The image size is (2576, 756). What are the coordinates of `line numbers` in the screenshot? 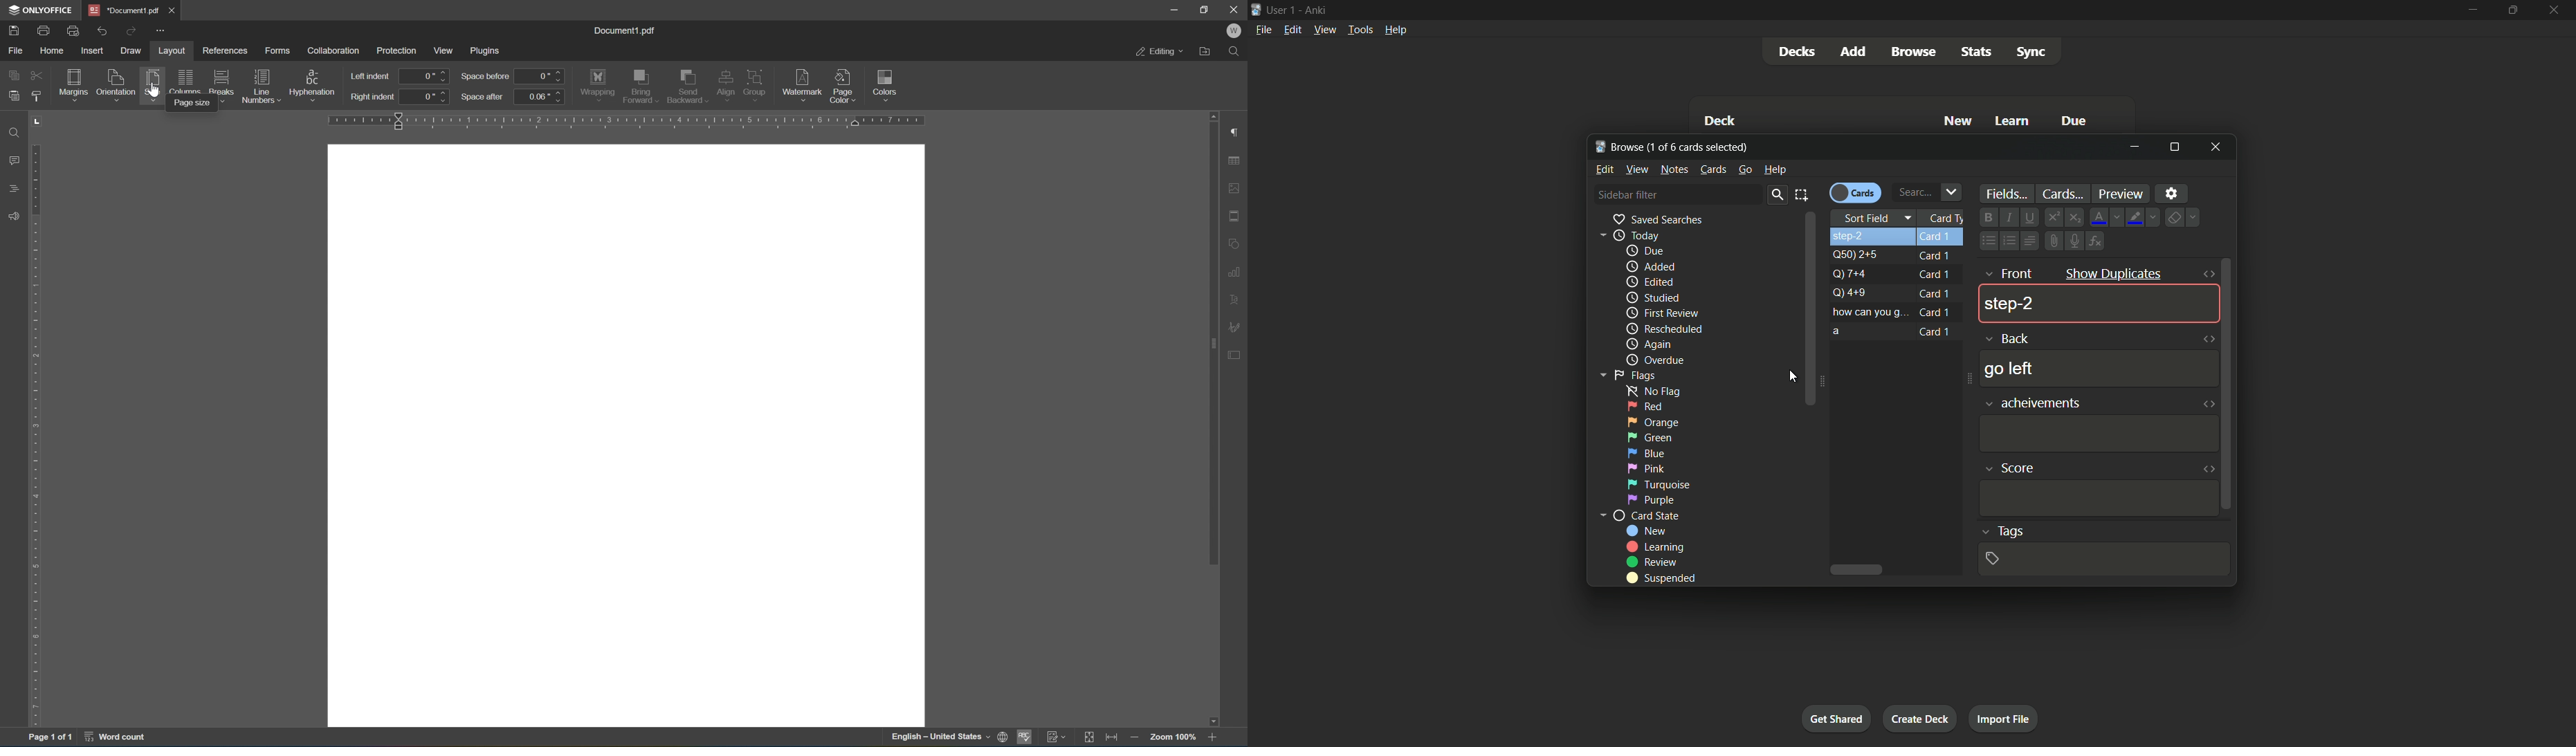 It's located at (261, 86).